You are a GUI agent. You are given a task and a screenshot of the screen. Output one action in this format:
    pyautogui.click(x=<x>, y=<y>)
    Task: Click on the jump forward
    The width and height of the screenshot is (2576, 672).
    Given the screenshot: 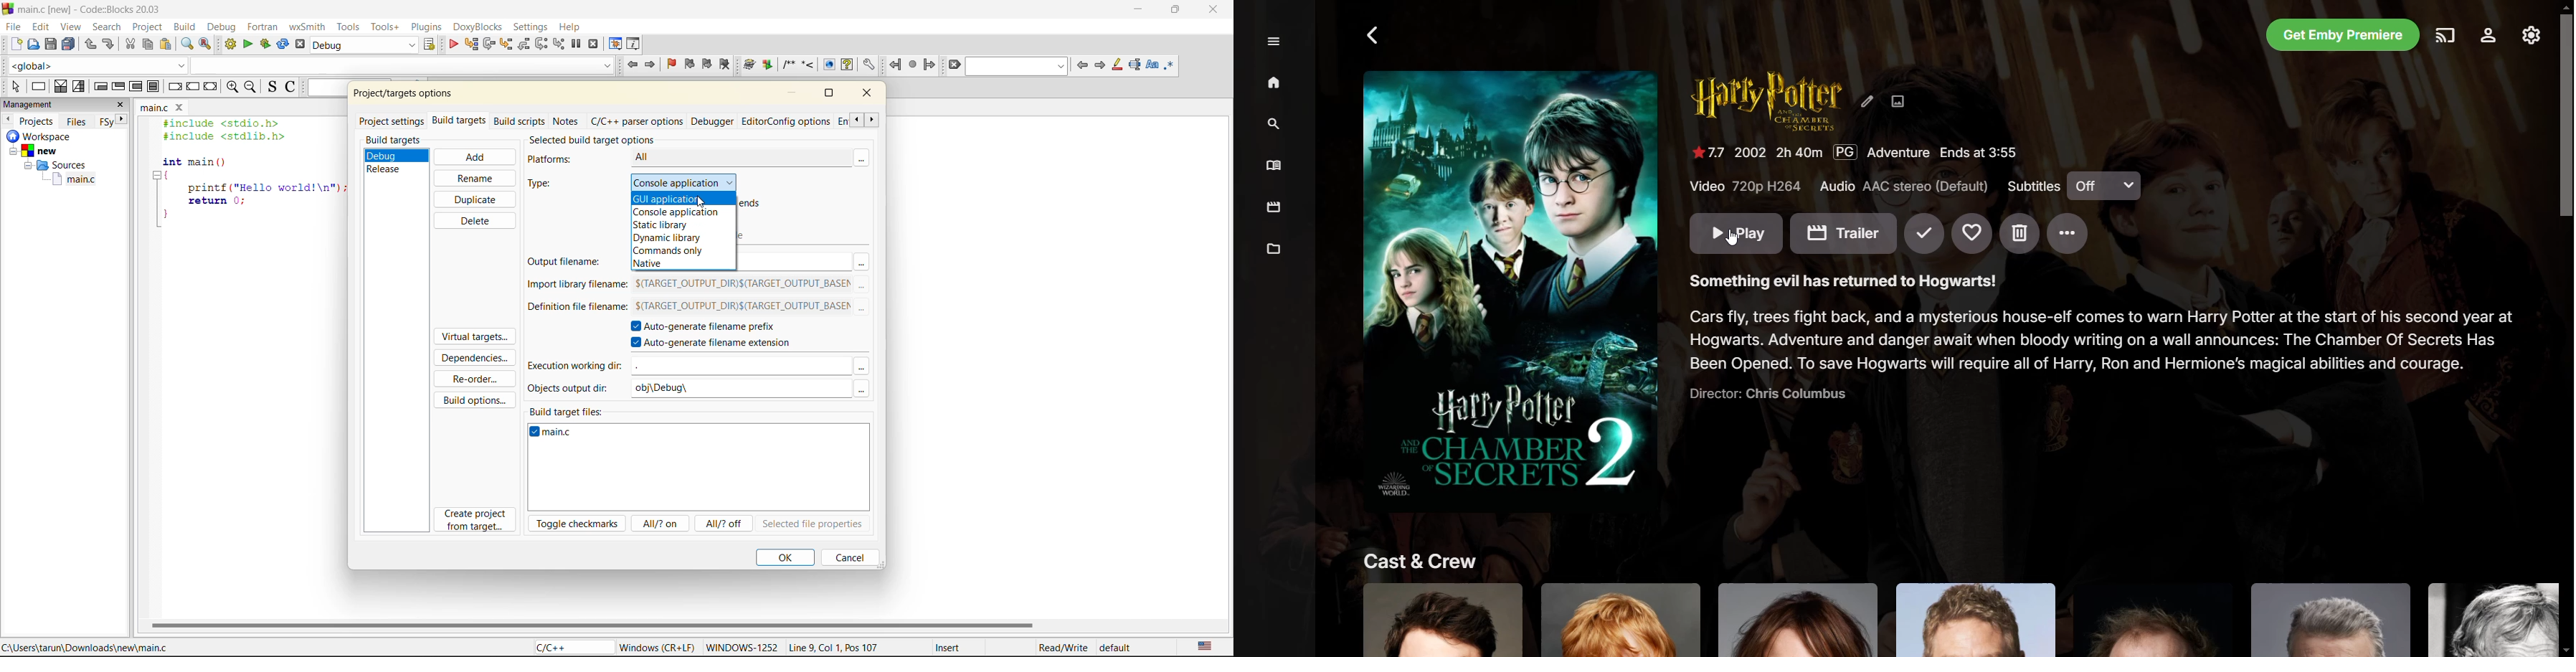 What is the action you would take?
    pyautogui.click(x=931, y=66)
    